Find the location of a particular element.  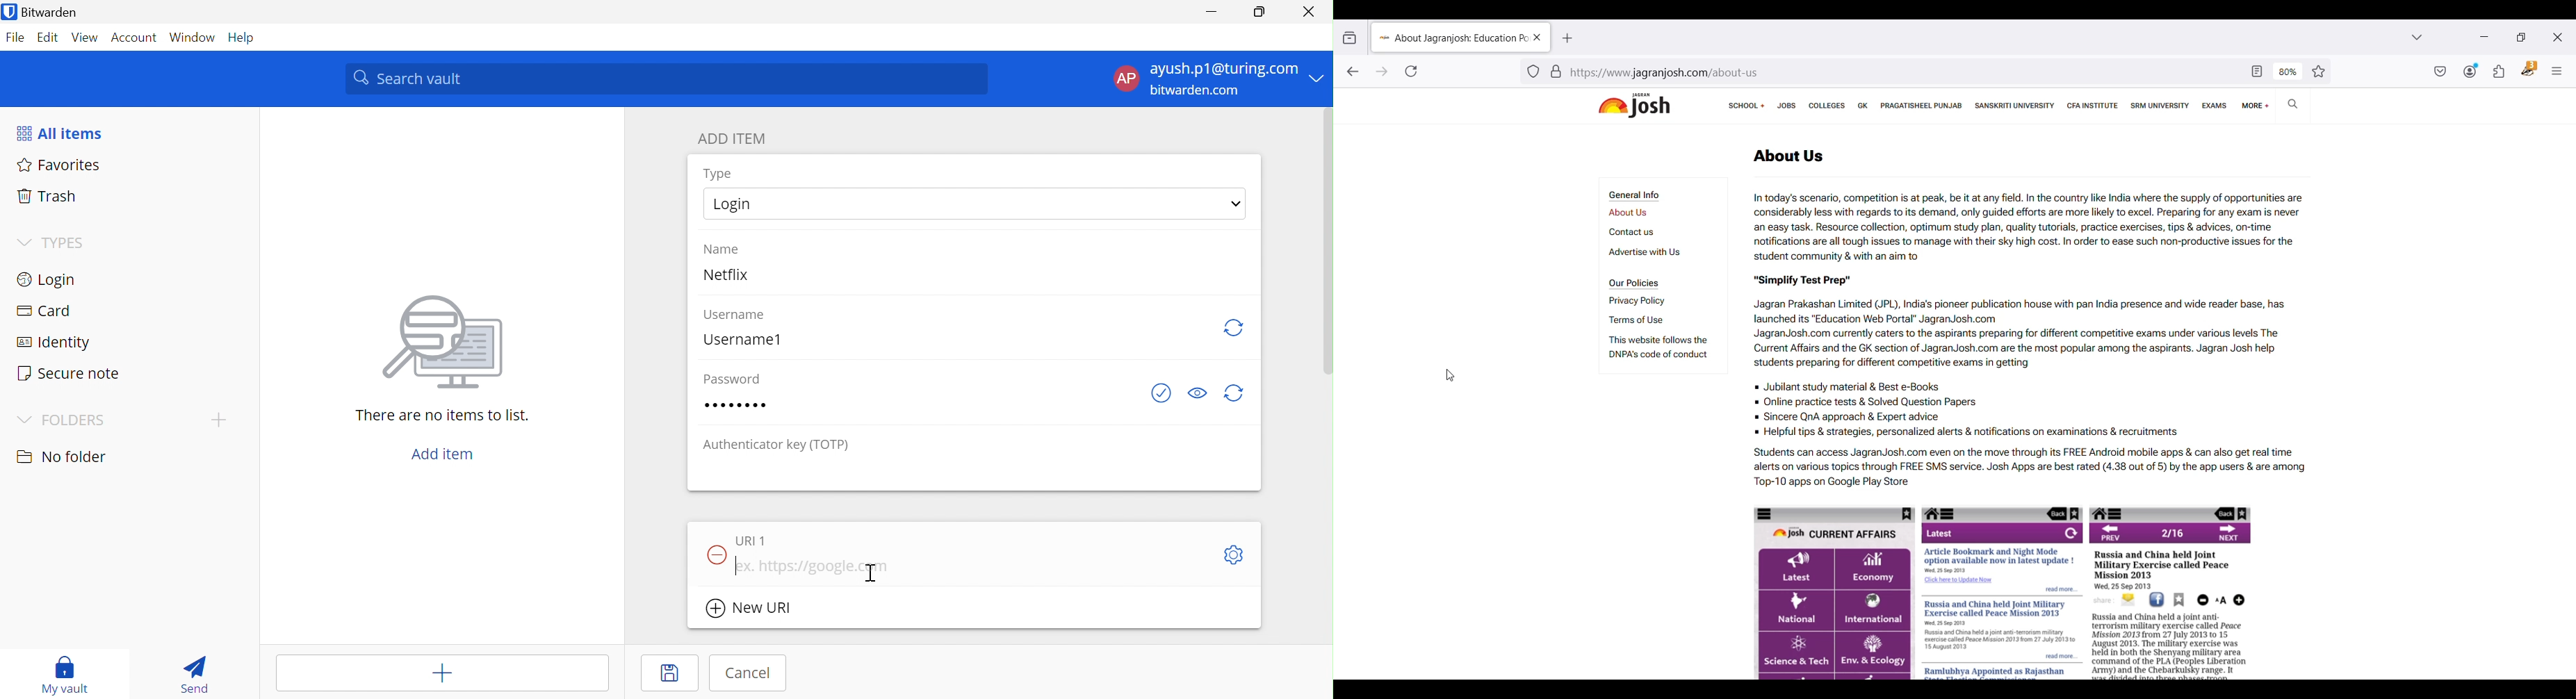

ayush.p1@turing.com is located at coordinates (1223, 67).